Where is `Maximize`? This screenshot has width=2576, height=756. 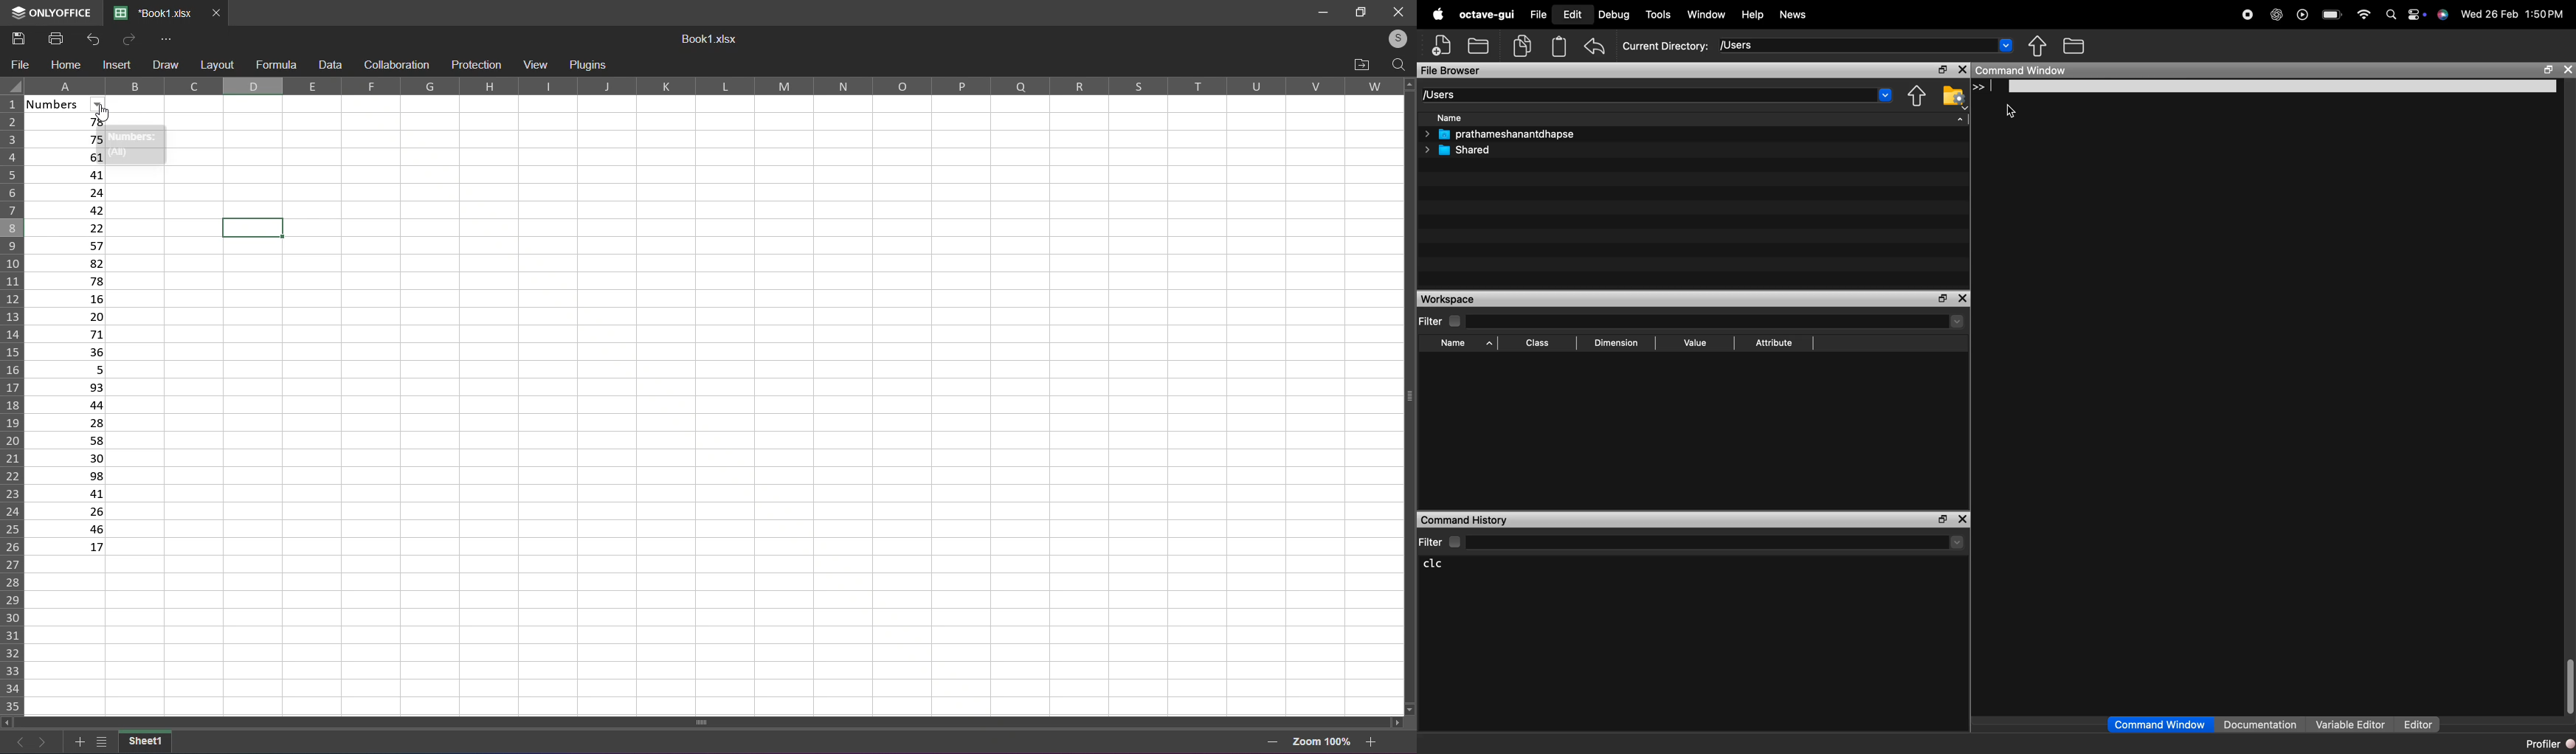 Maximize is located at coordinates (2546, 71).